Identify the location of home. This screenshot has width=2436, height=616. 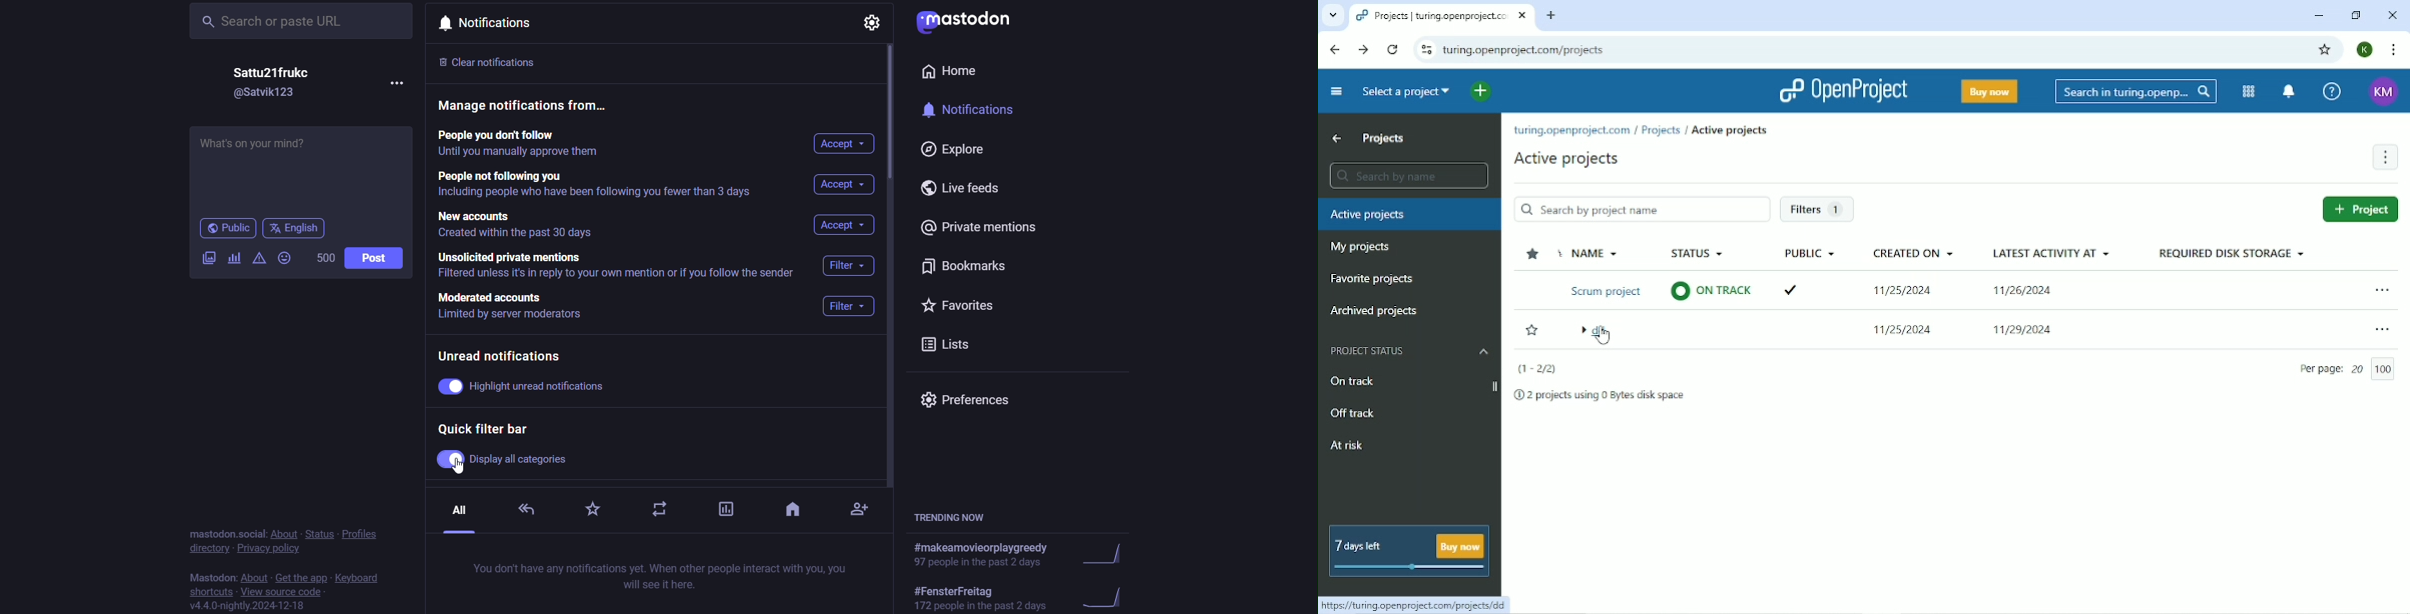
(957, 72).